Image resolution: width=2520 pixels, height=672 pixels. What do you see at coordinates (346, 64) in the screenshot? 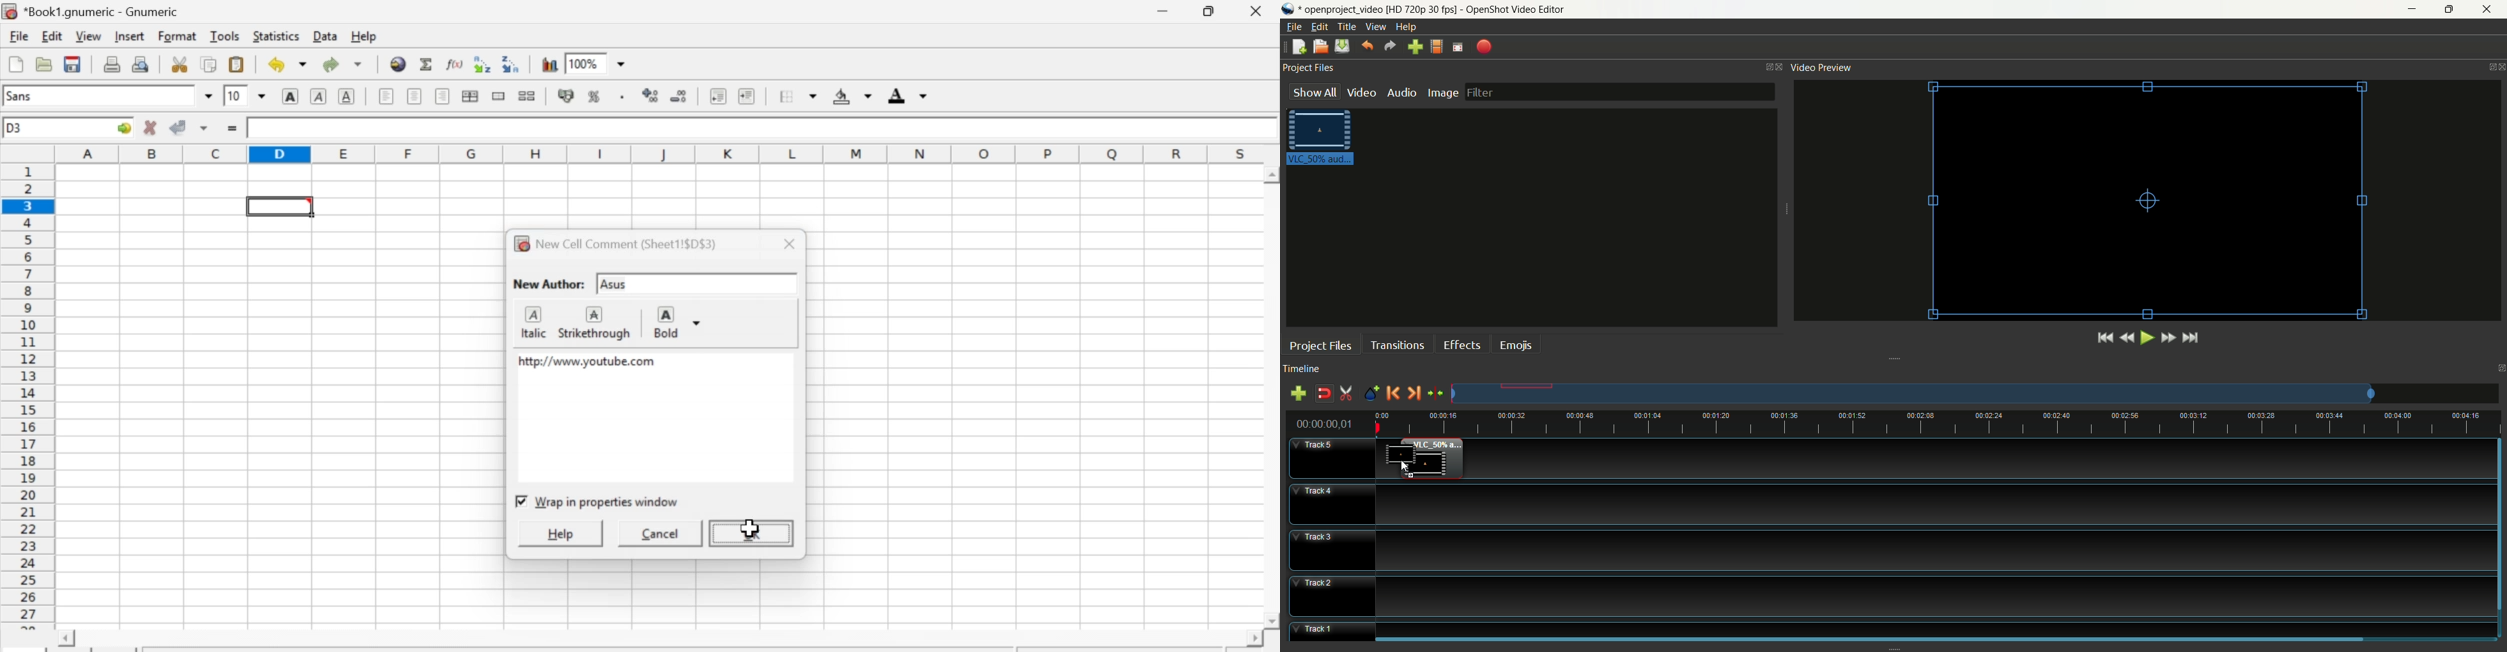
I see `Redo` at bounding box center [346, 64].